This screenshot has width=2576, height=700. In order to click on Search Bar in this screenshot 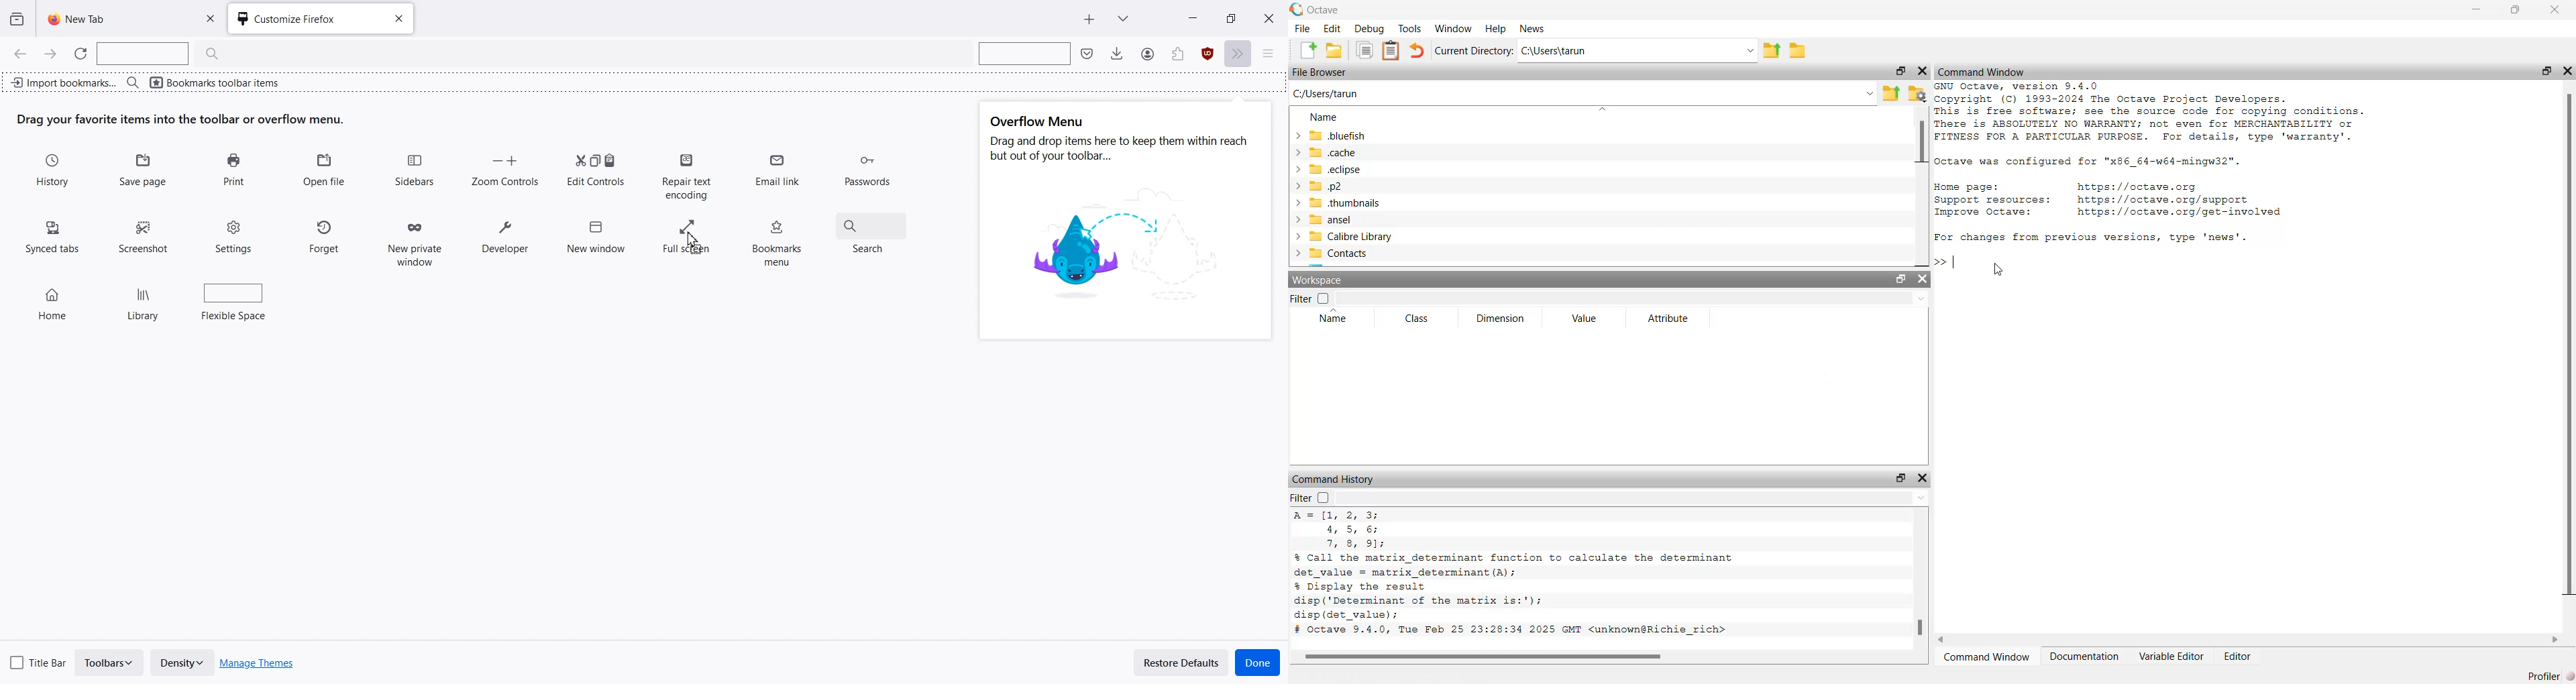, I will do `click(166, 54)`.